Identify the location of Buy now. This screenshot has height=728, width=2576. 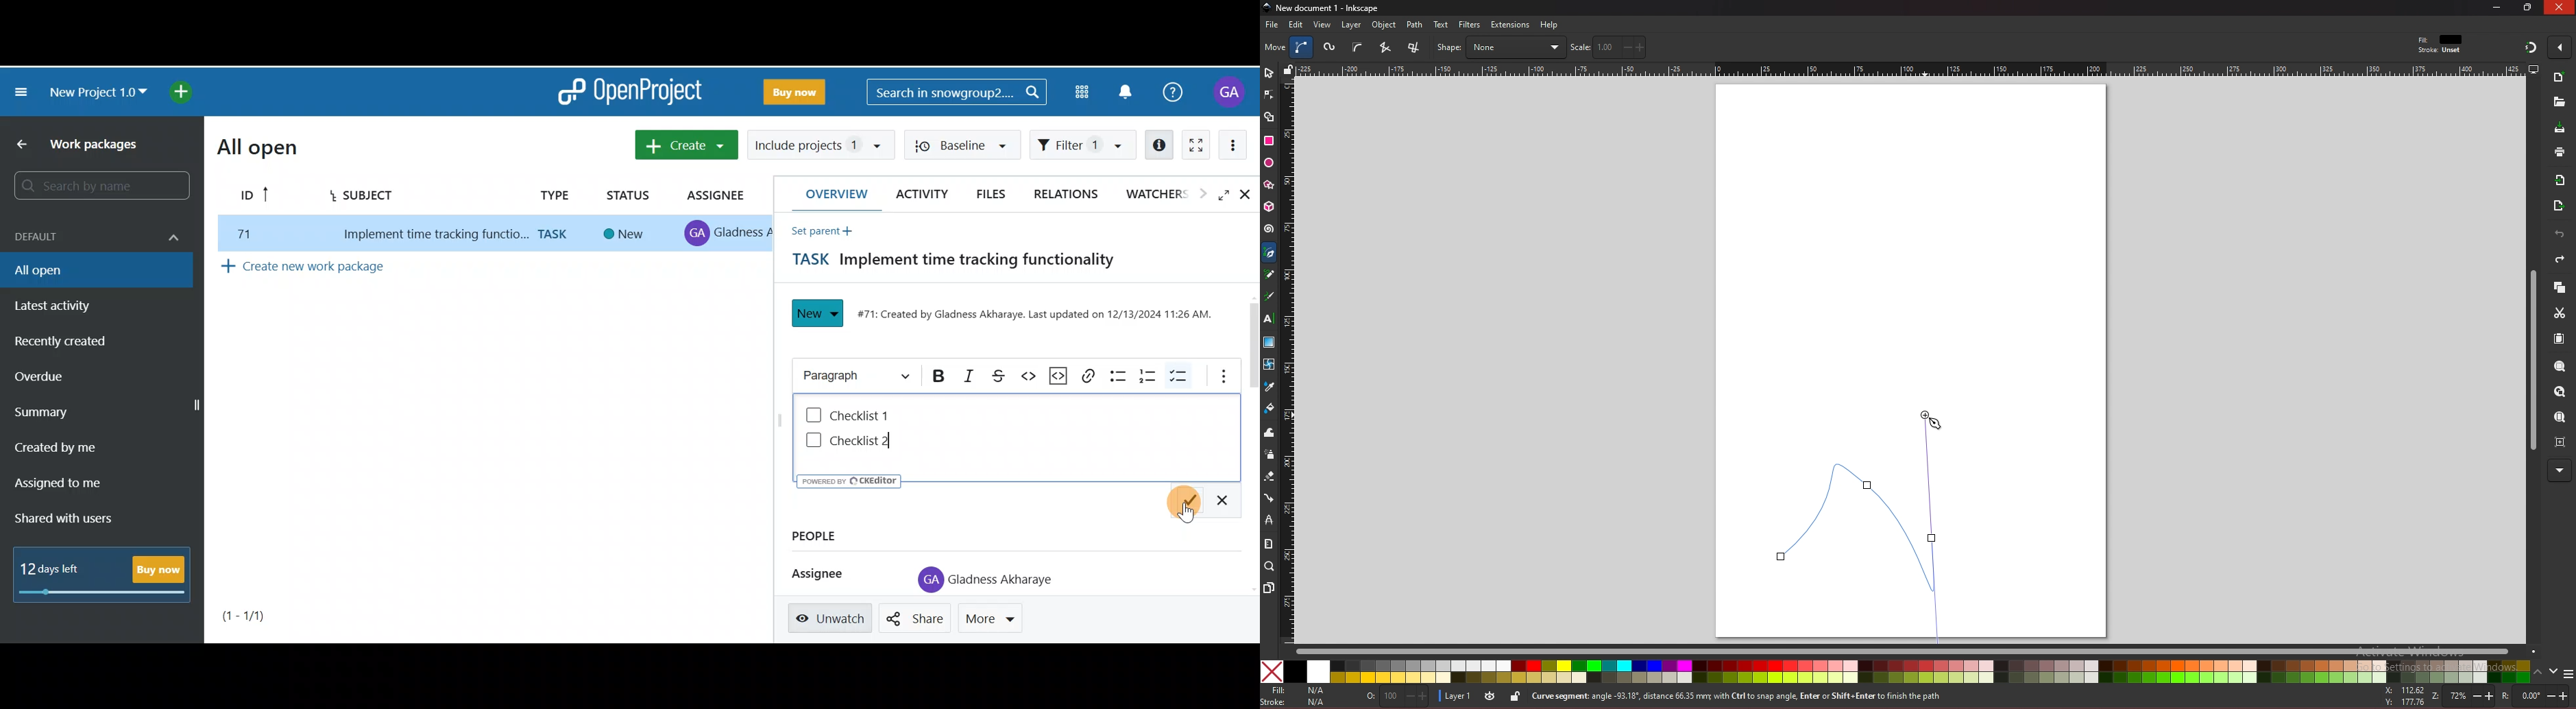
(784, 93).